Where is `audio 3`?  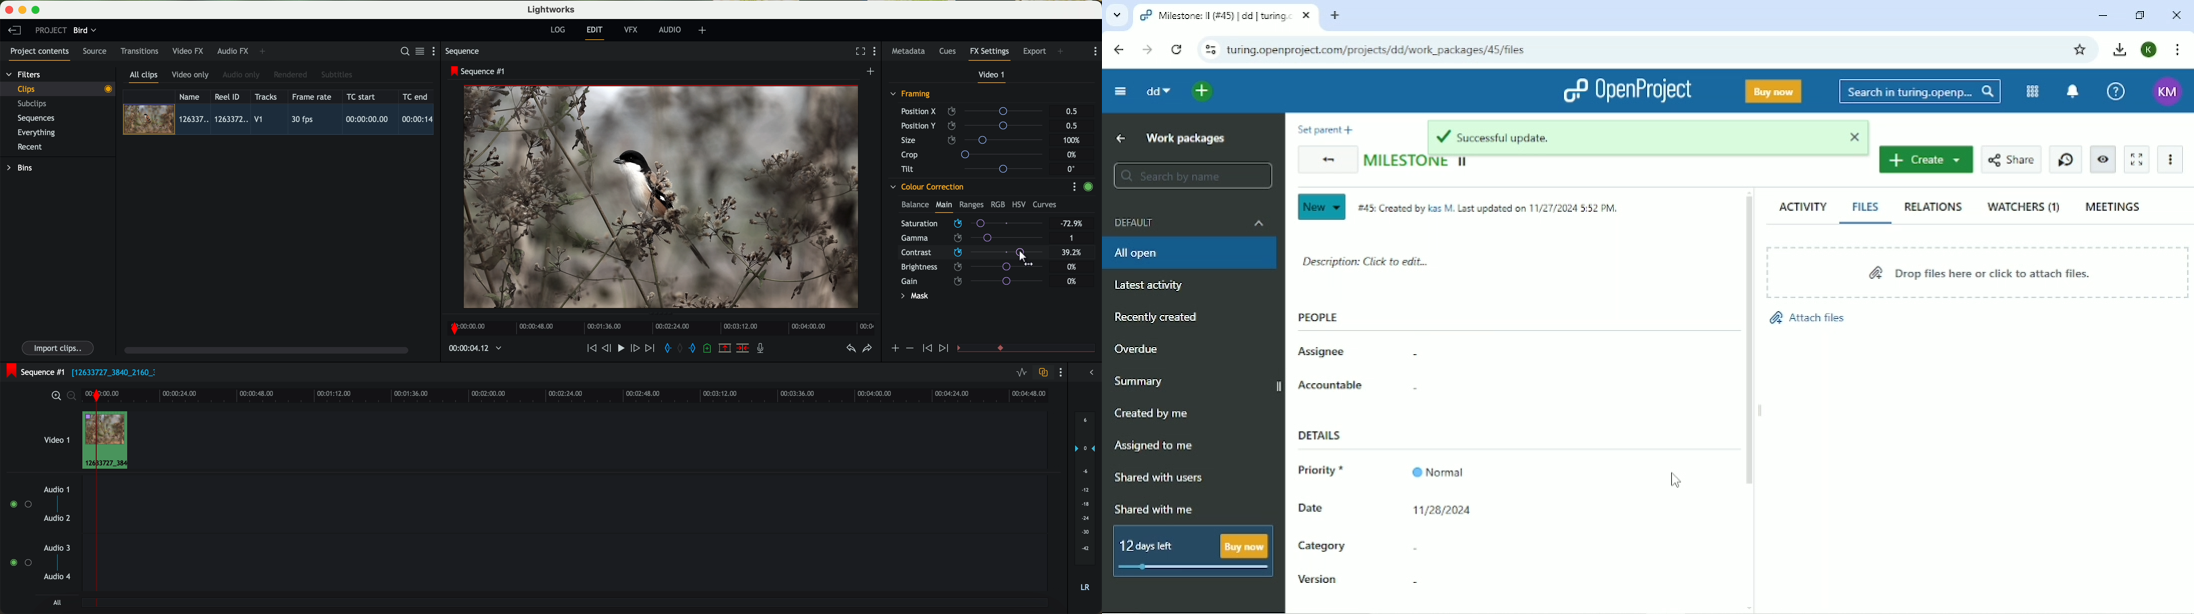 audio 3 is located at coordinates (53, 547).